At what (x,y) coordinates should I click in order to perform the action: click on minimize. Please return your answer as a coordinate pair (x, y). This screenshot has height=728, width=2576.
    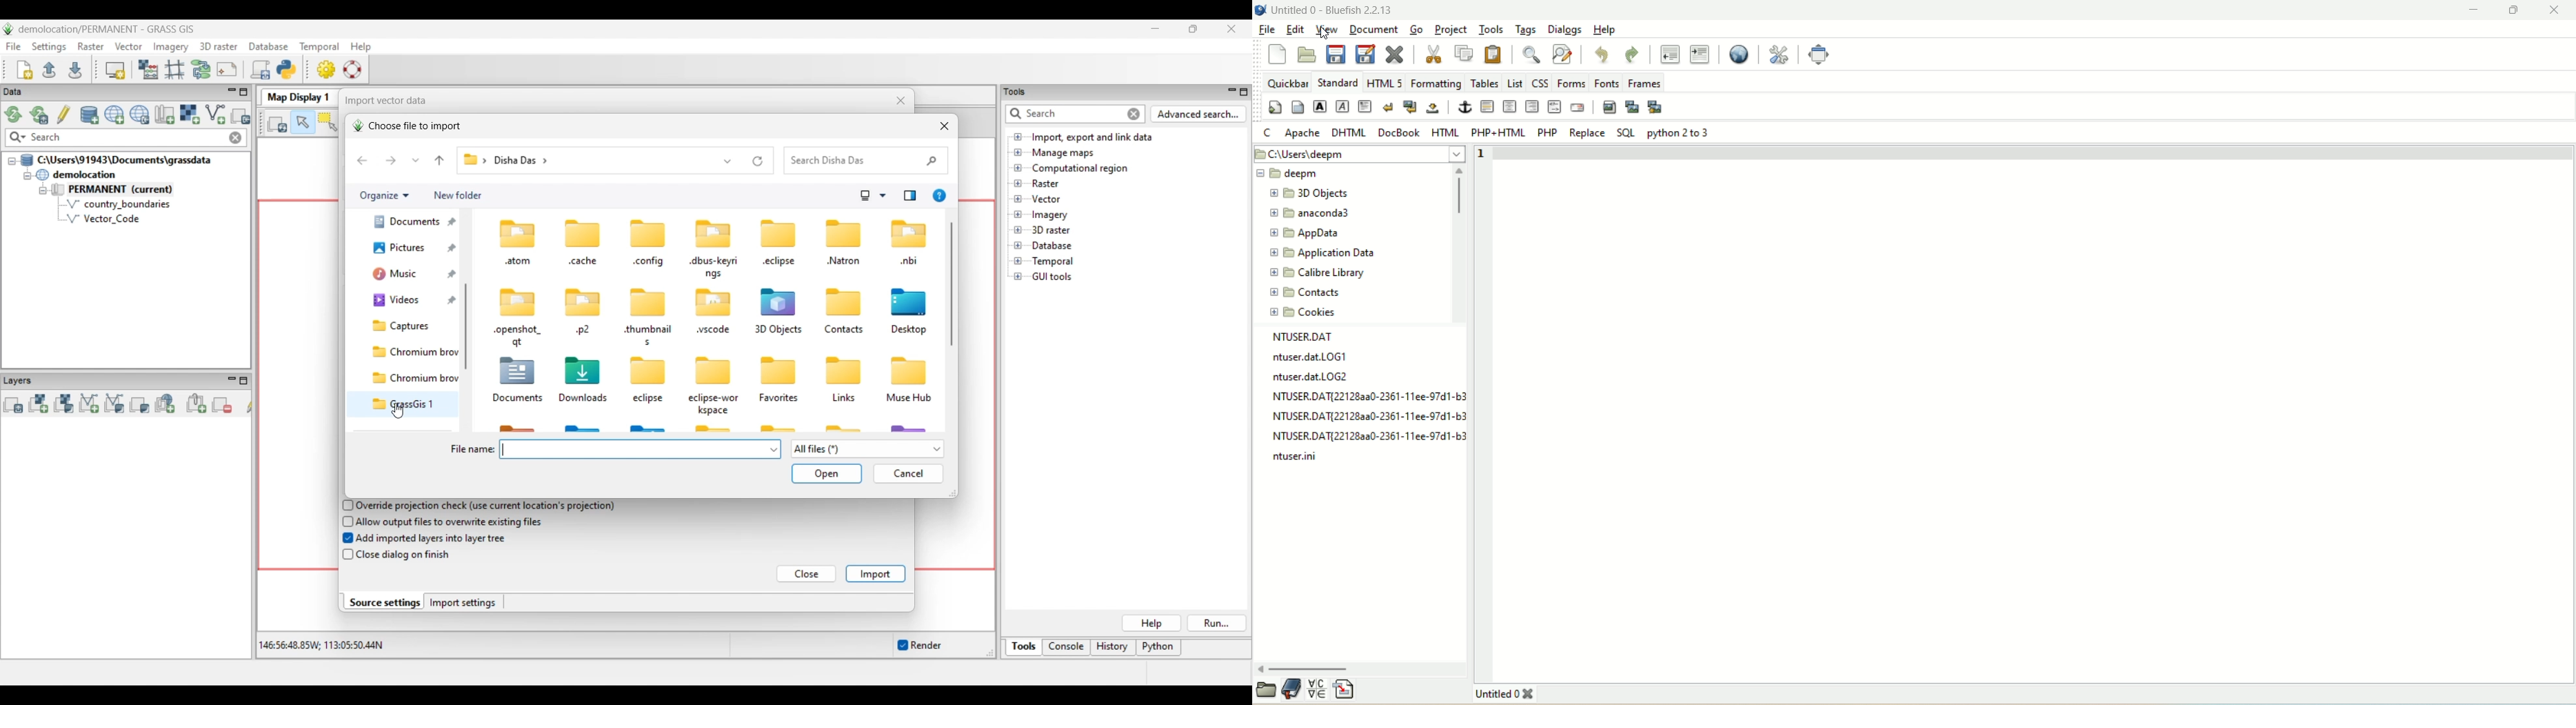
    Looking at the image, I should click on (2477, 10).